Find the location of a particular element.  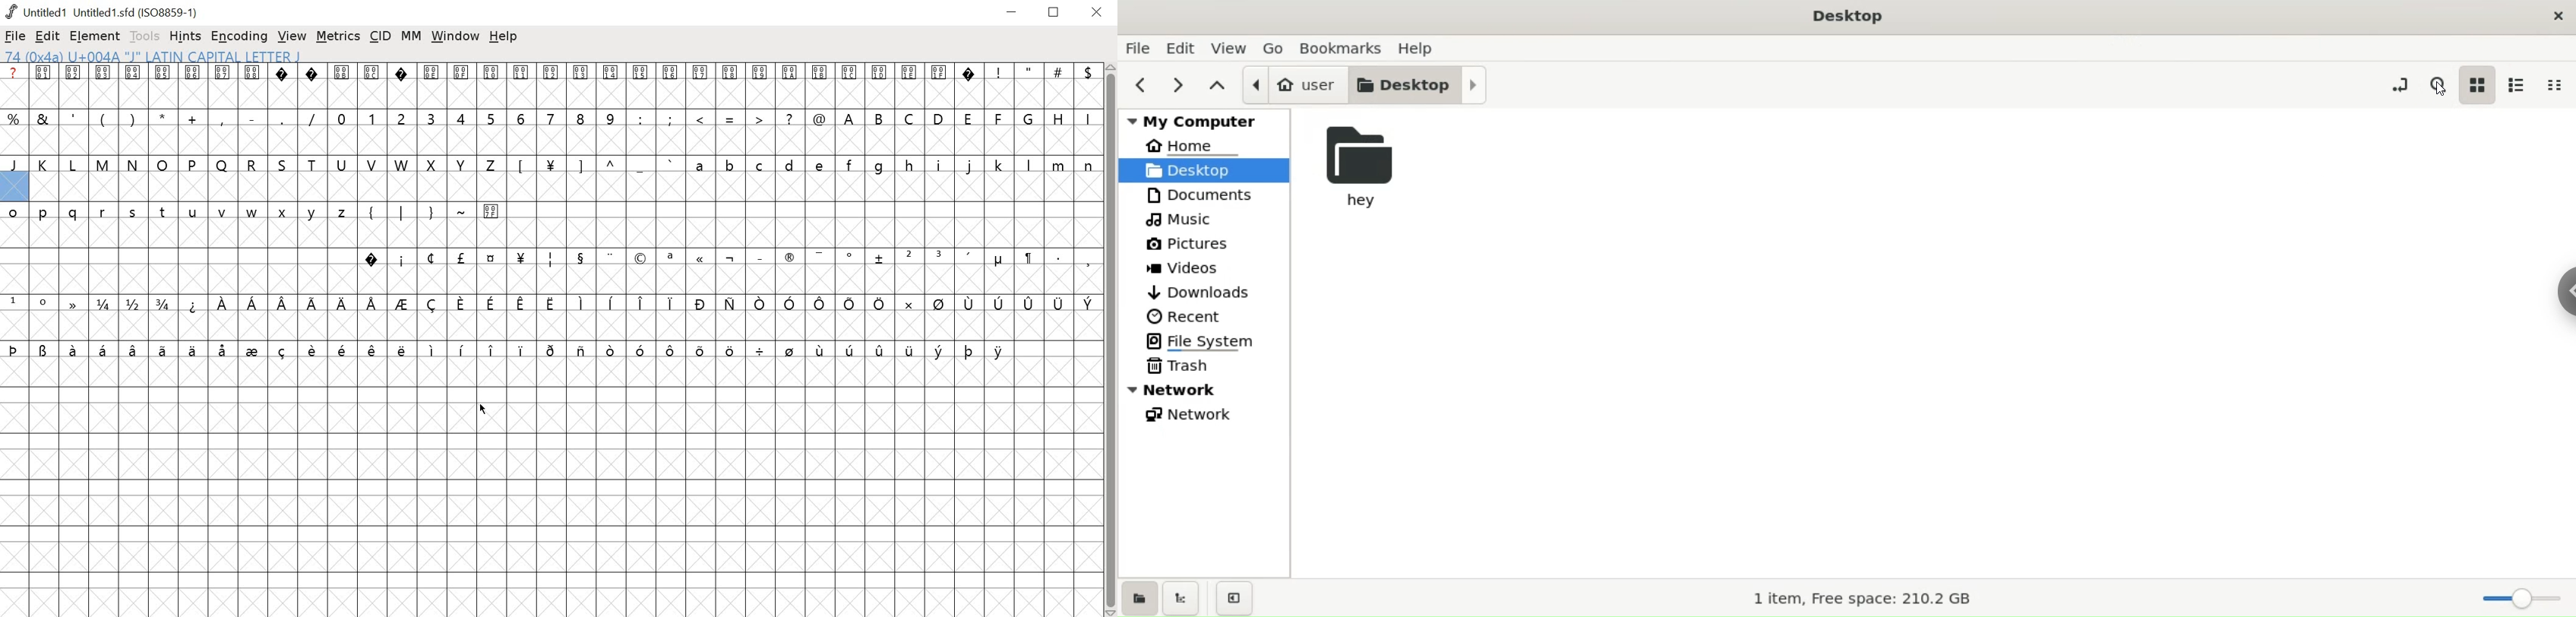

title is located at coordinates (1835, 16).